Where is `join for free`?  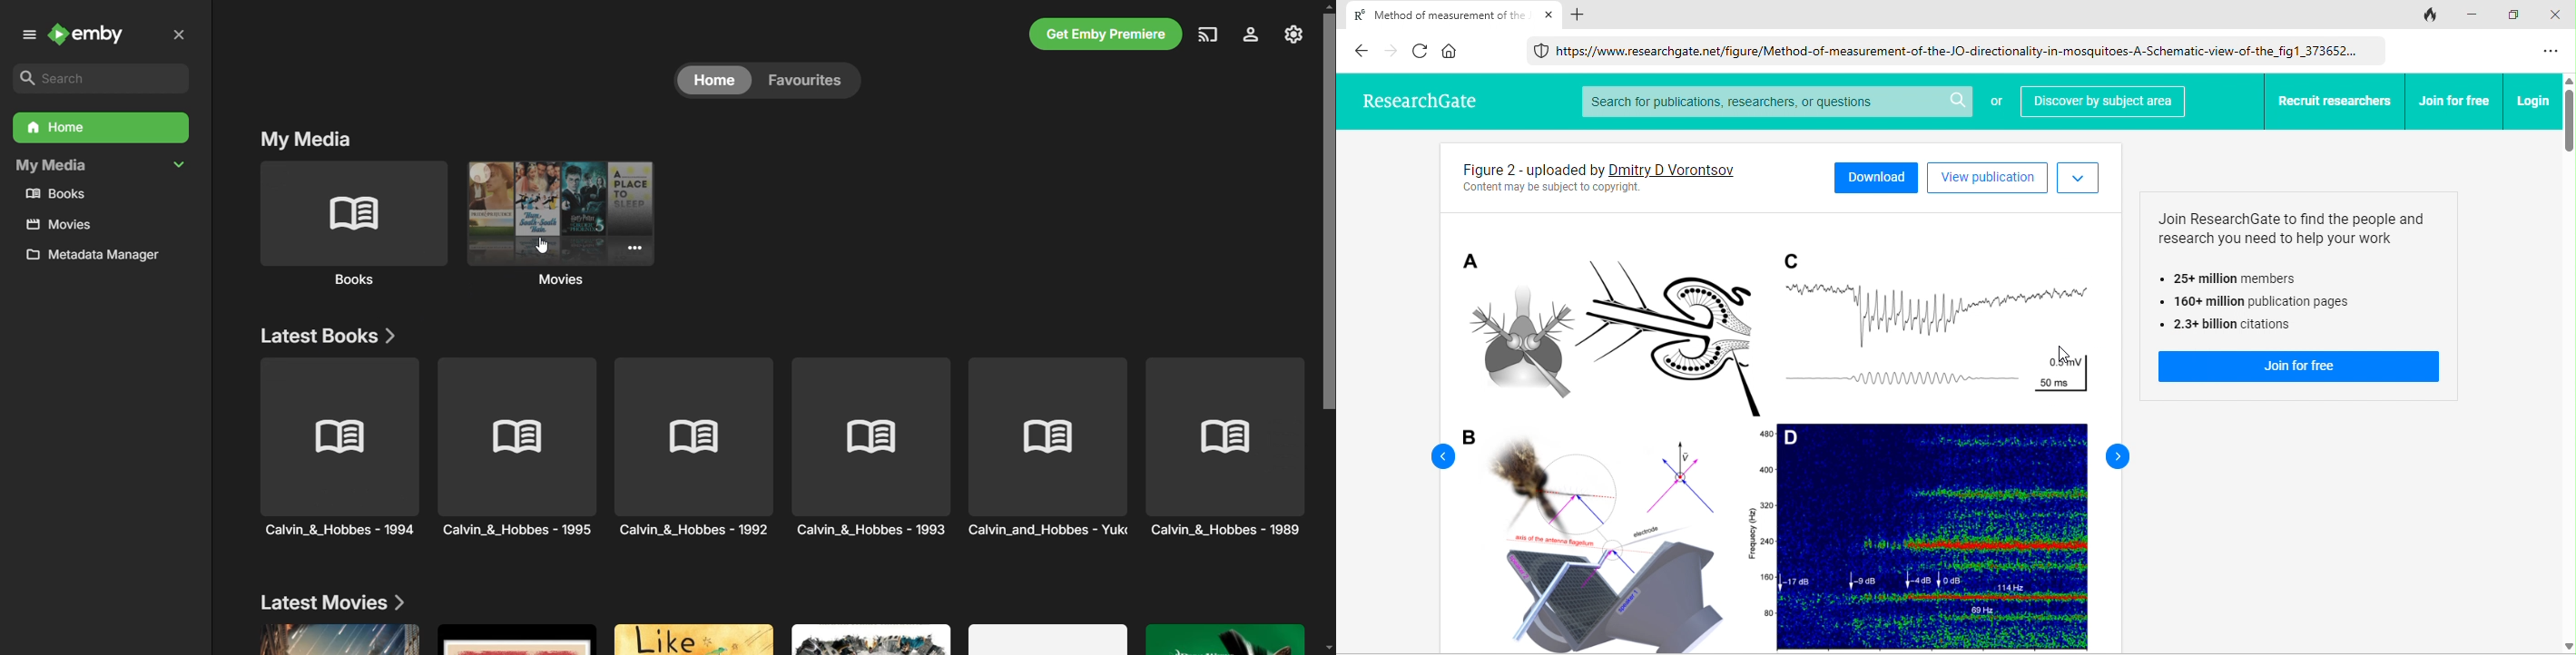
join for free is located at coordinates (2455, 101).